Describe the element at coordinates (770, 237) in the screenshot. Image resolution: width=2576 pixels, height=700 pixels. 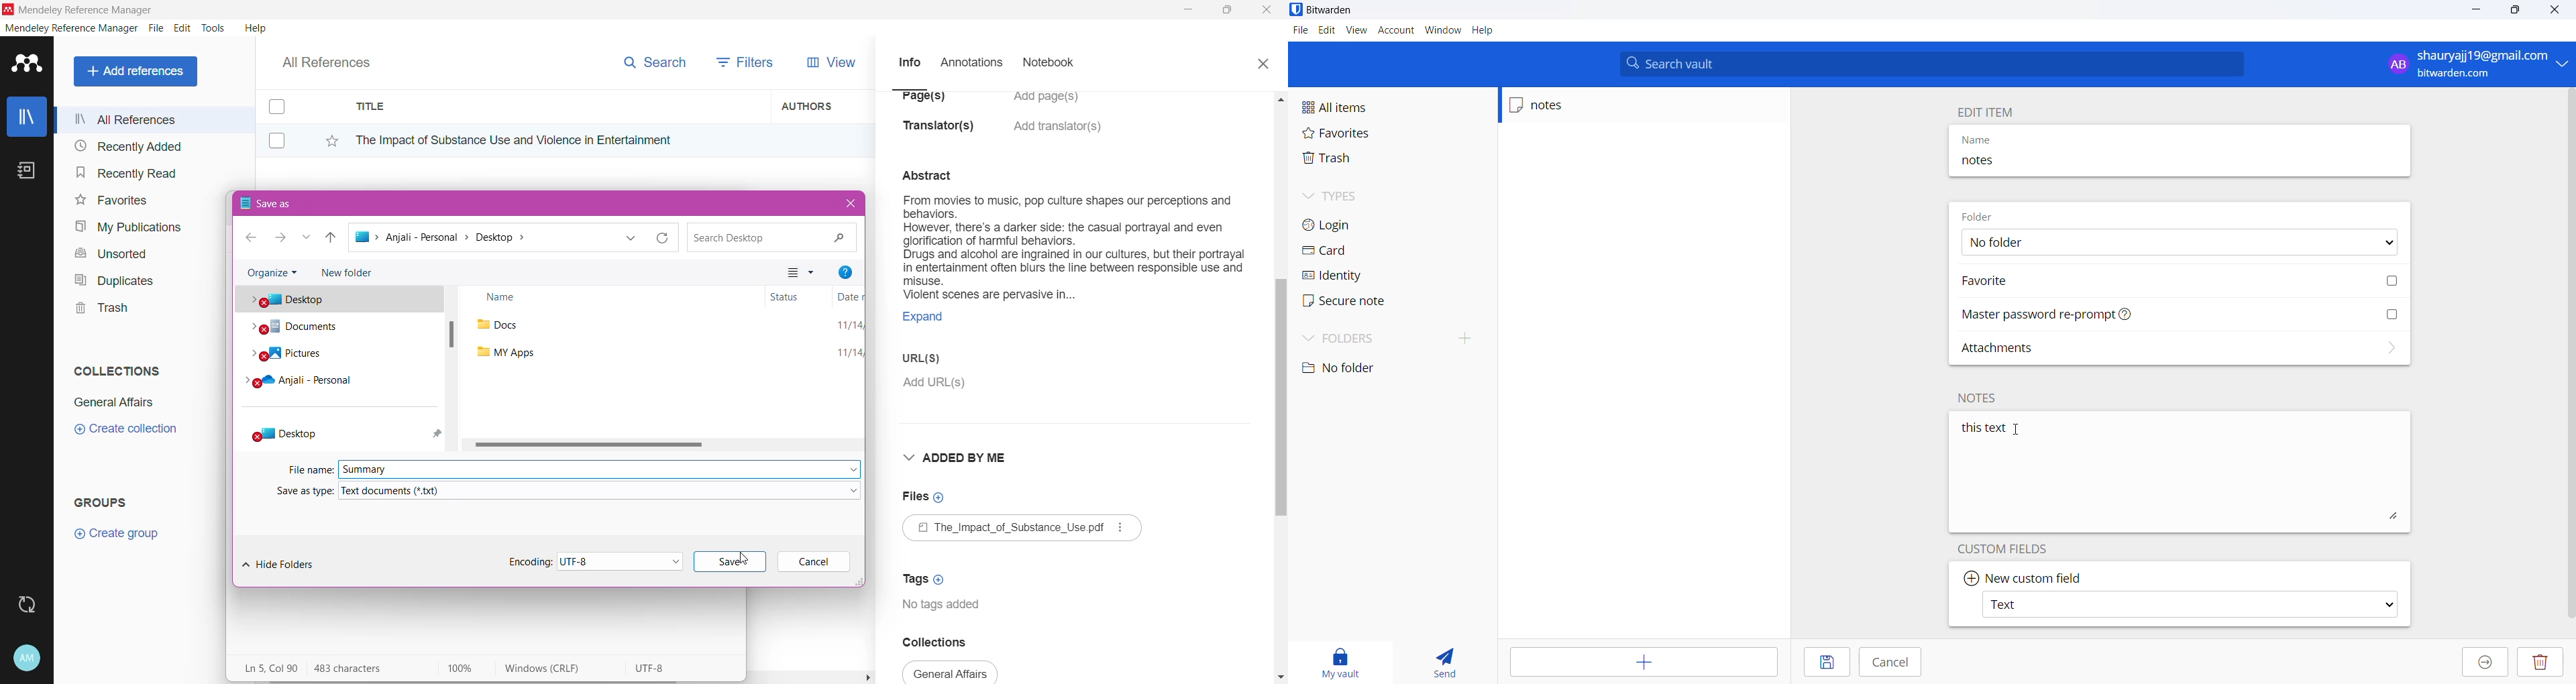
I see `Search current path` at that location.